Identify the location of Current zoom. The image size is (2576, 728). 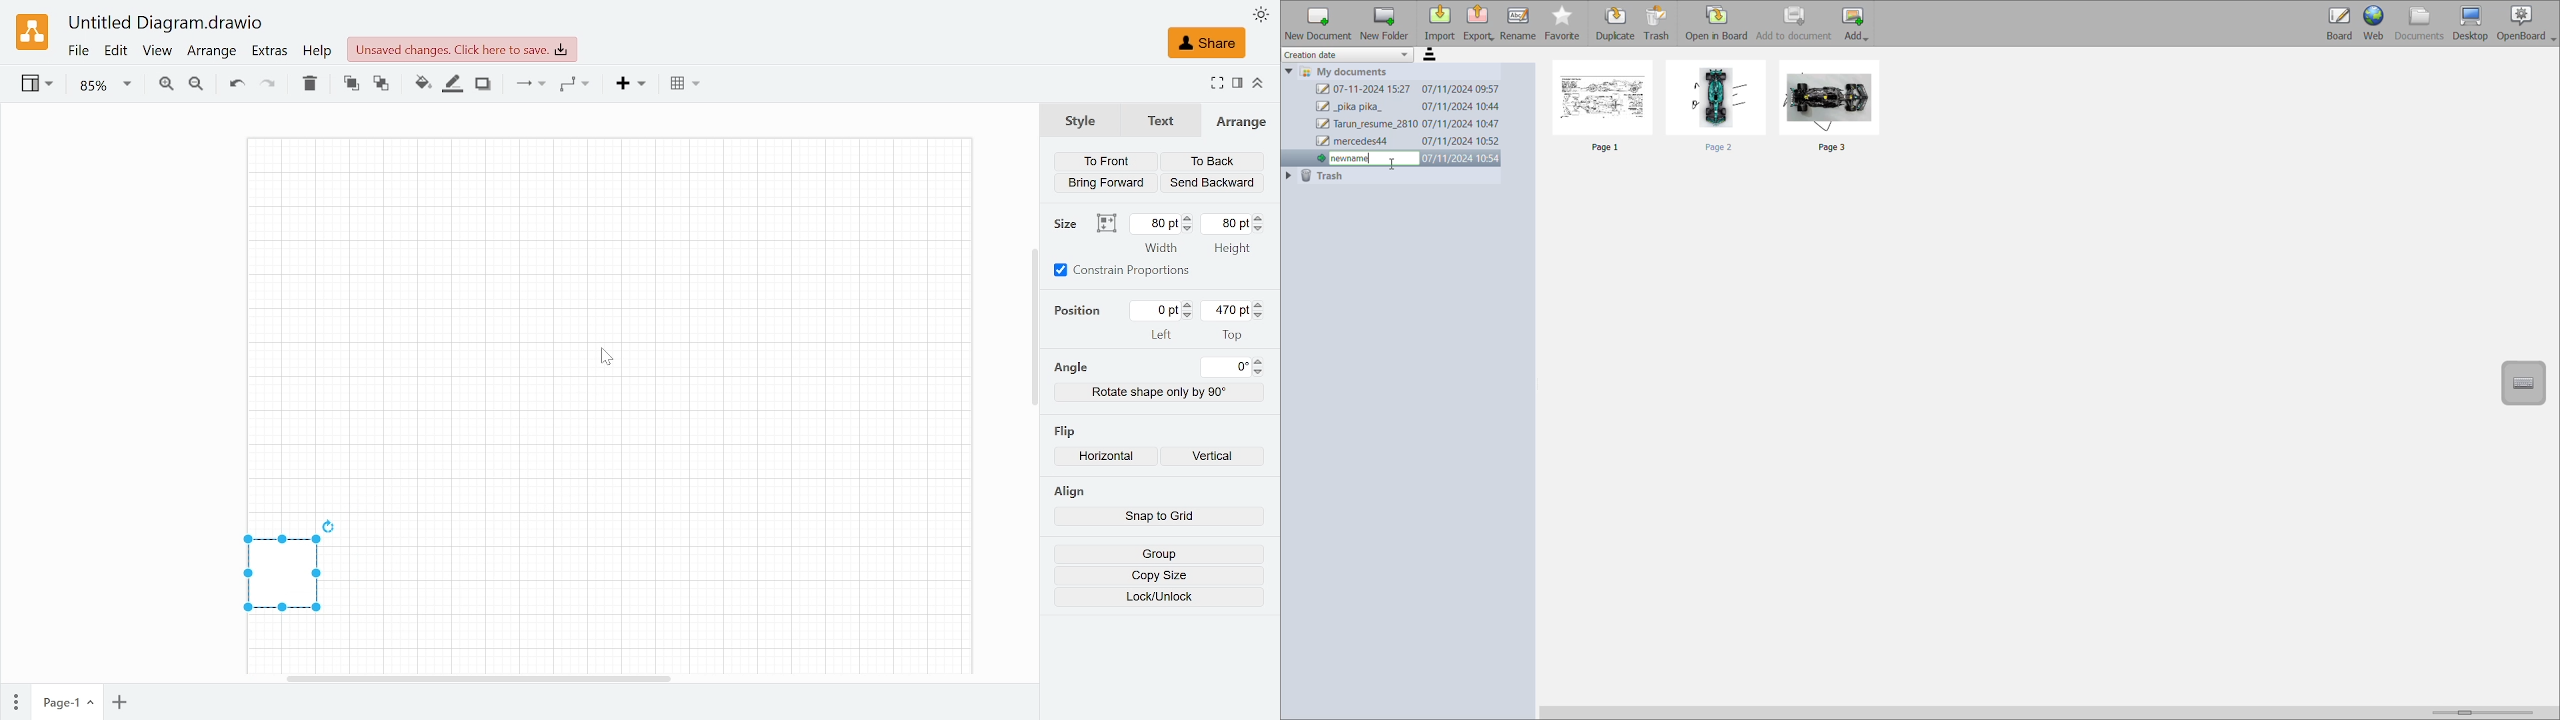
(106, 85).